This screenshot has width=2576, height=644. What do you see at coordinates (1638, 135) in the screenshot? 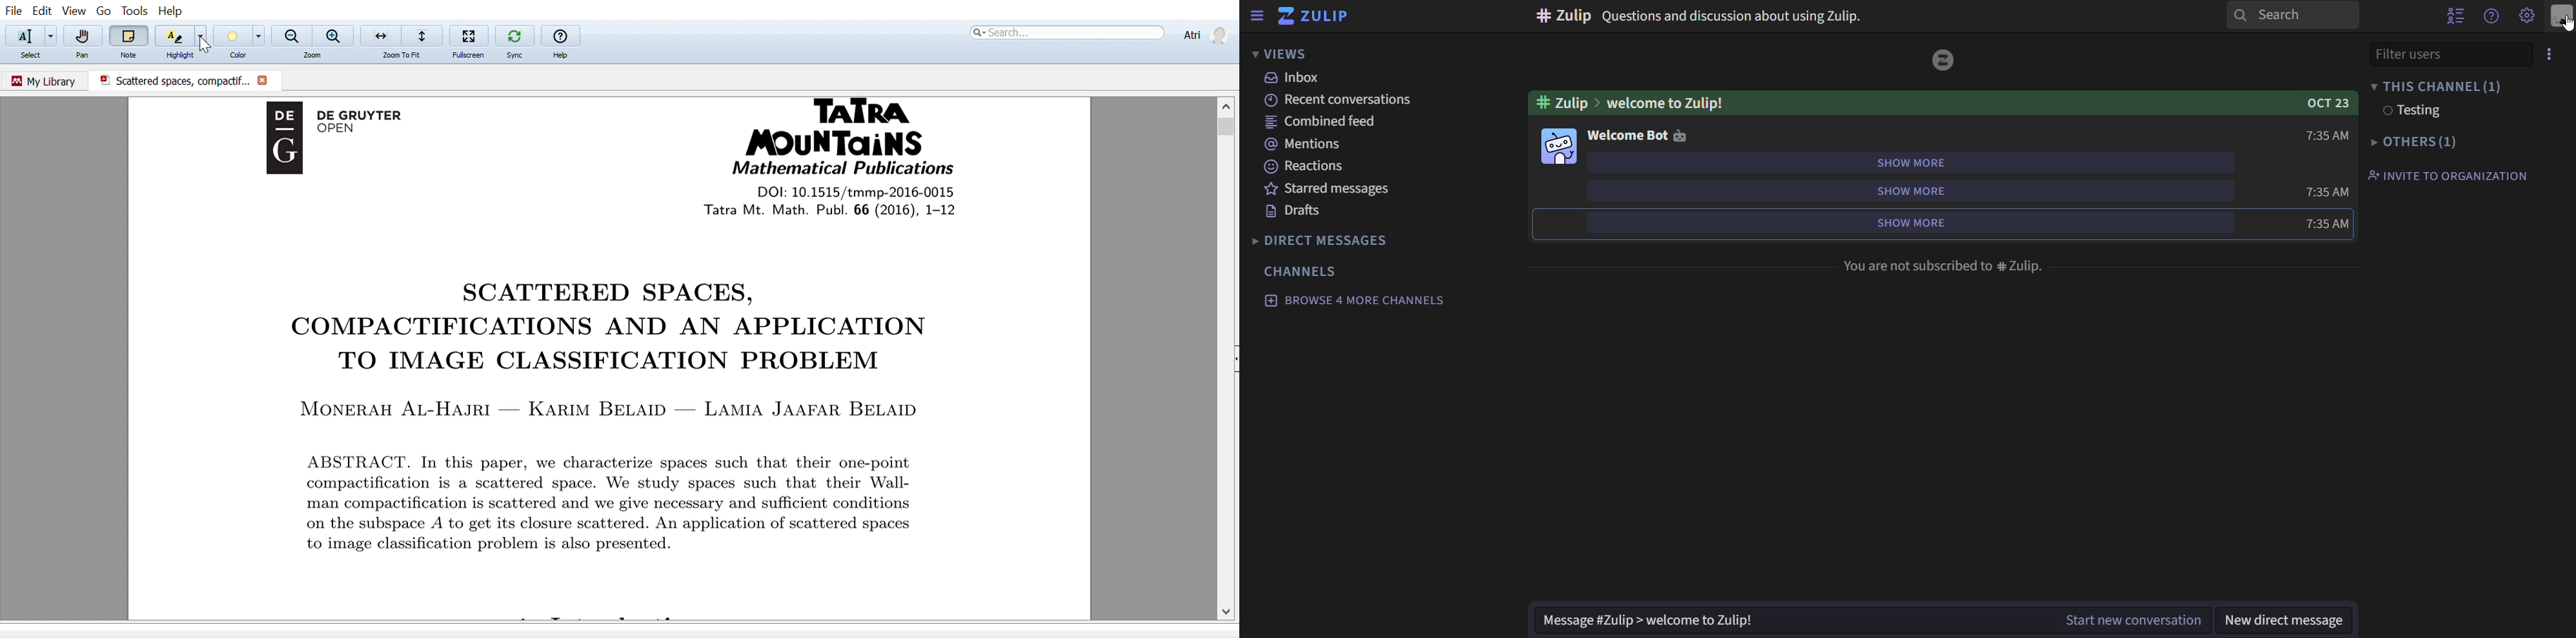
I see `welcome bot` at bounding box center [1638, 135].